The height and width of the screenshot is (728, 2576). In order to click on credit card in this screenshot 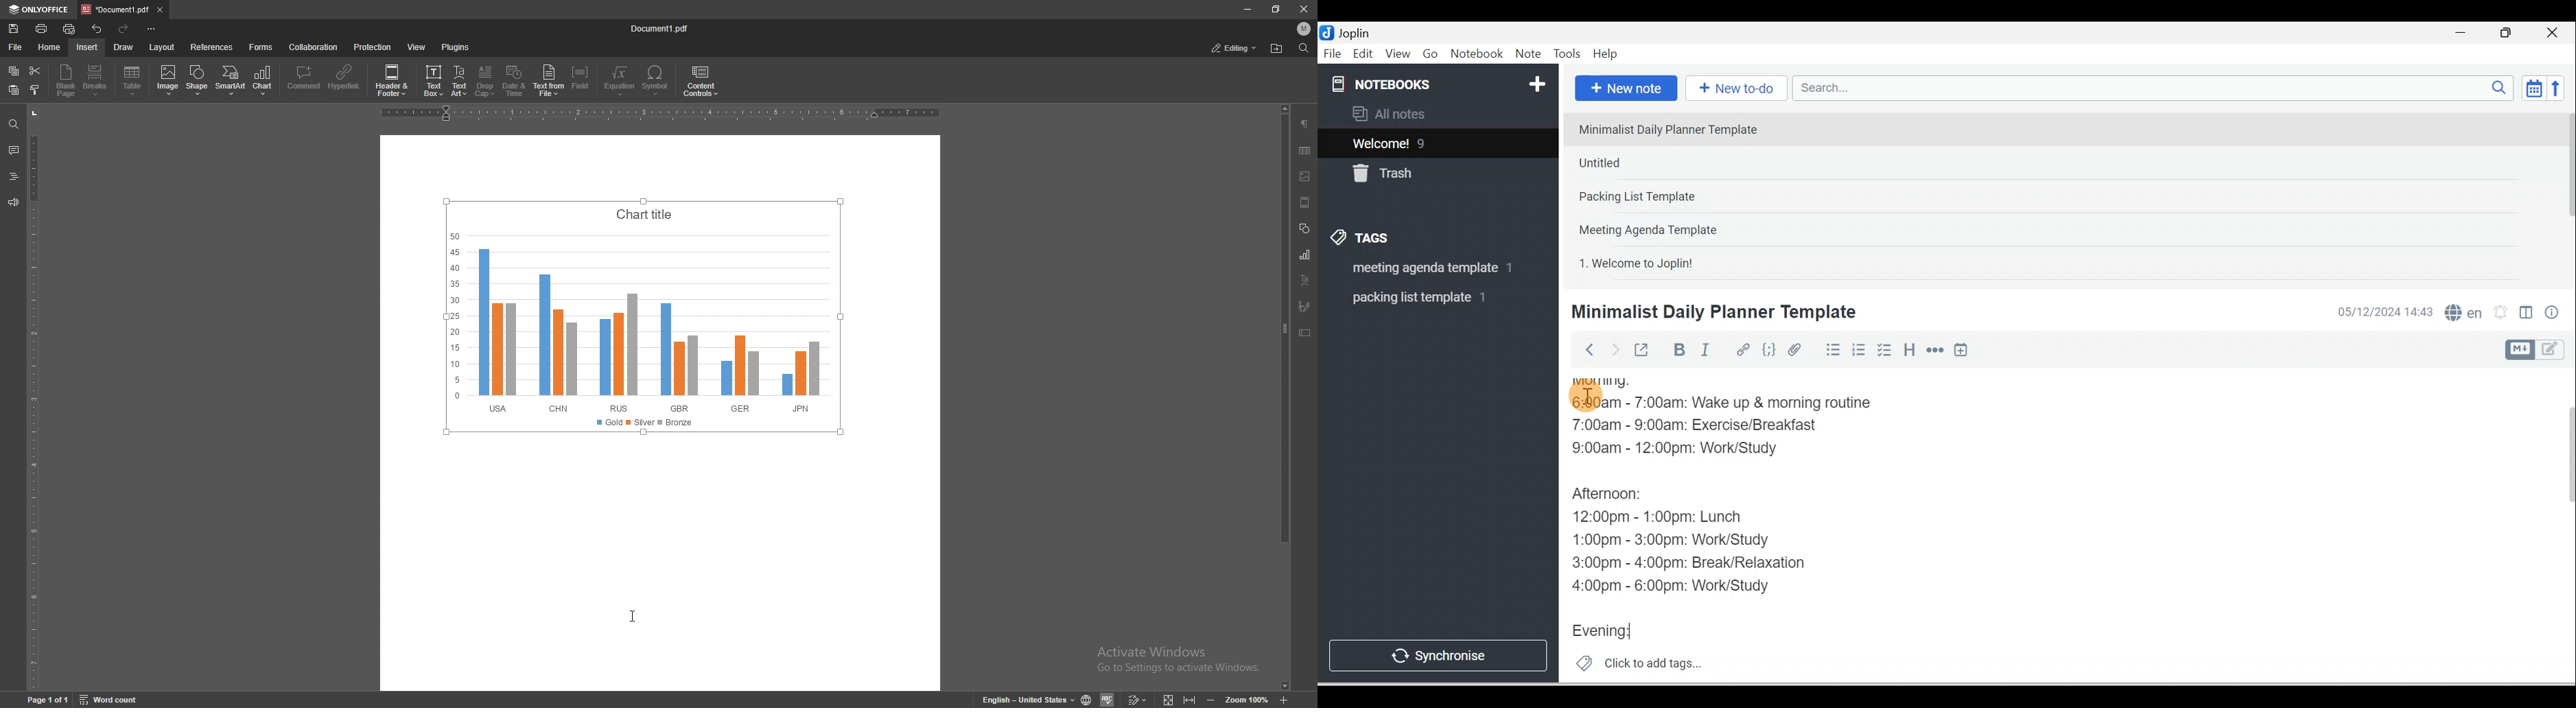, I will do `click(432, 80)`.